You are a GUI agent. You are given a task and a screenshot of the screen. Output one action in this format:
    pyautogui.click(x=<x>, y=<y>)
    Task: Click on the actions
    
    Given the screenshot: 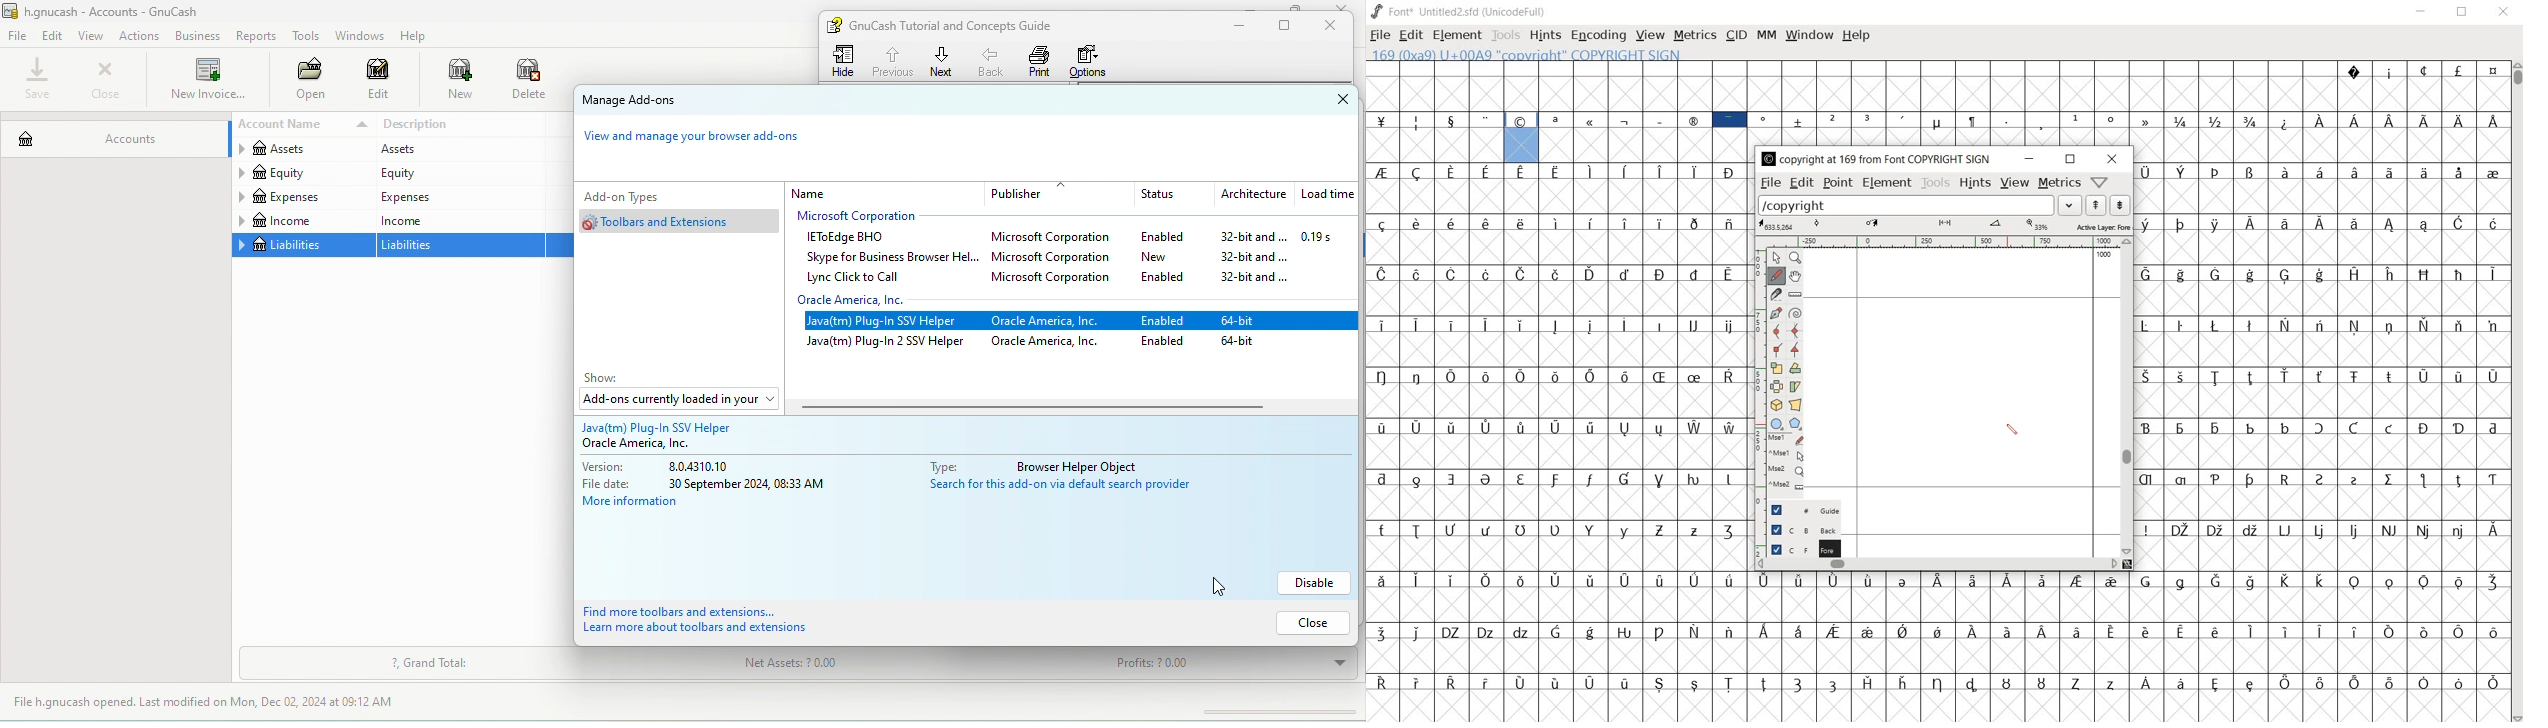 What is the action you would take?
    pyautogui.click(x=143, y=36)
    